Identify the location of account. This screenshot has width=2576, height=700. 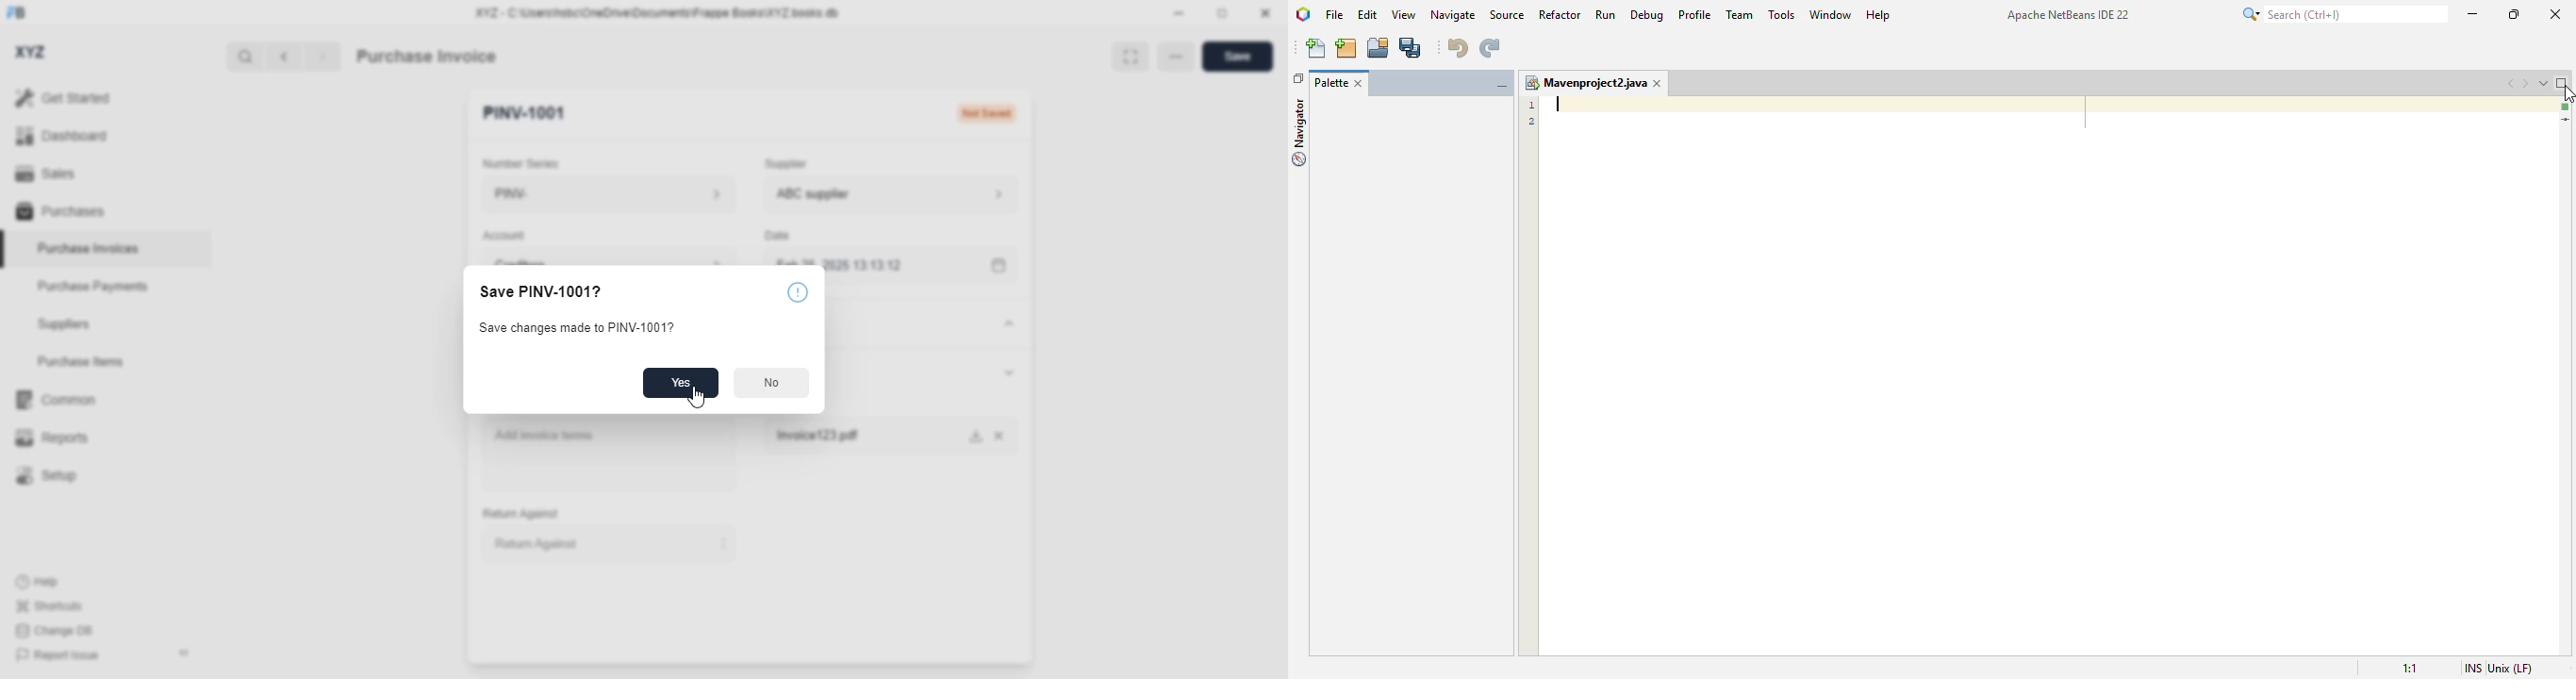
(505, 235).